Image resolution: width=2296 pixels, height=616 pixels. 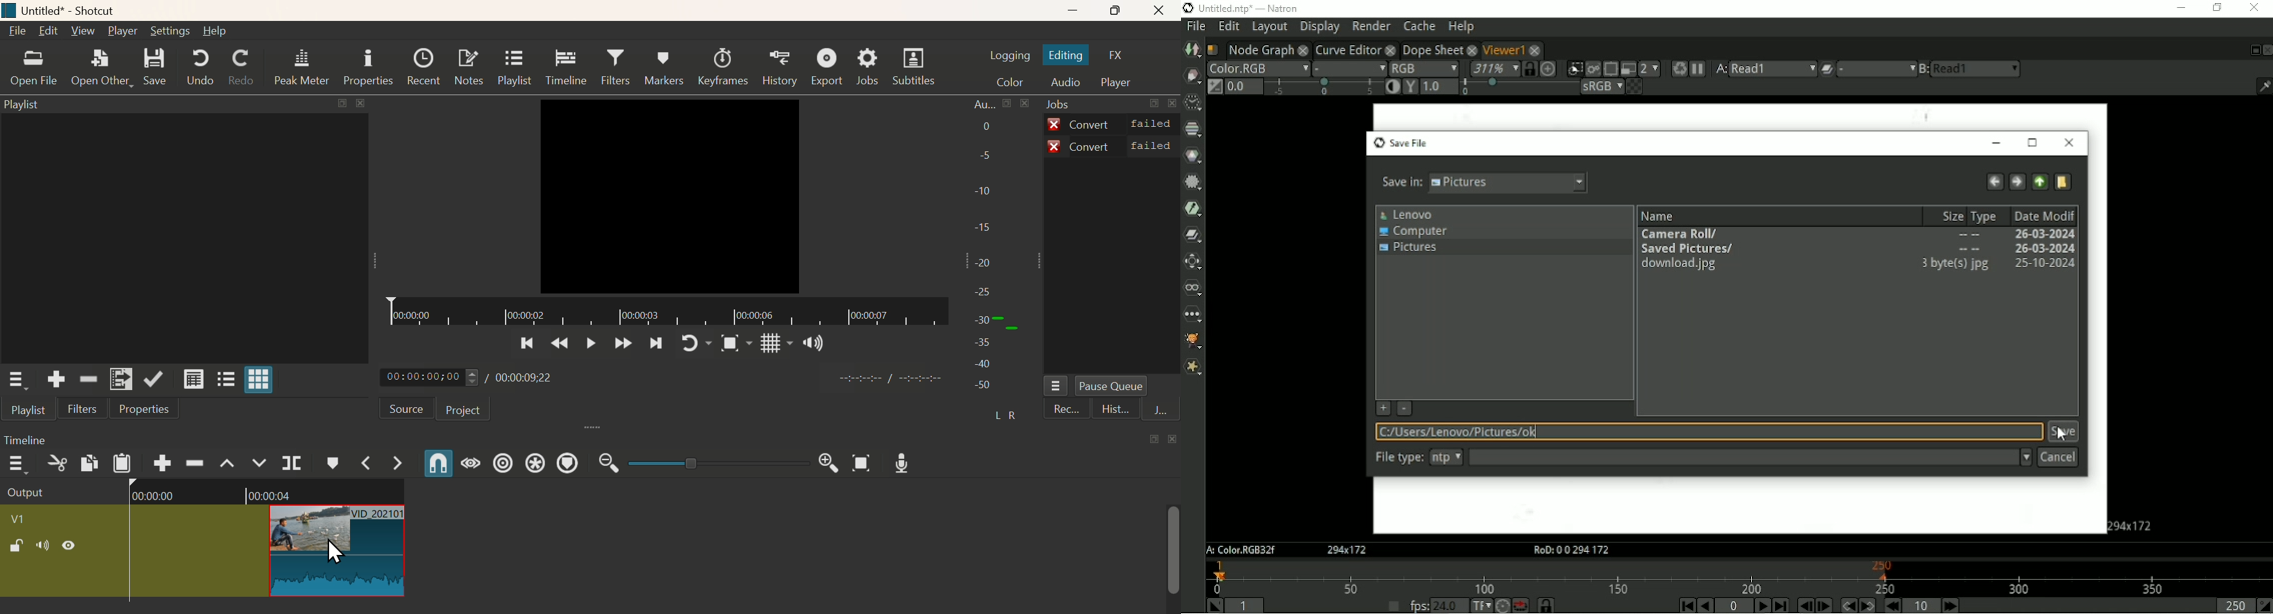 I want to click on Auto-contrast, so click(x=1391, y=87).